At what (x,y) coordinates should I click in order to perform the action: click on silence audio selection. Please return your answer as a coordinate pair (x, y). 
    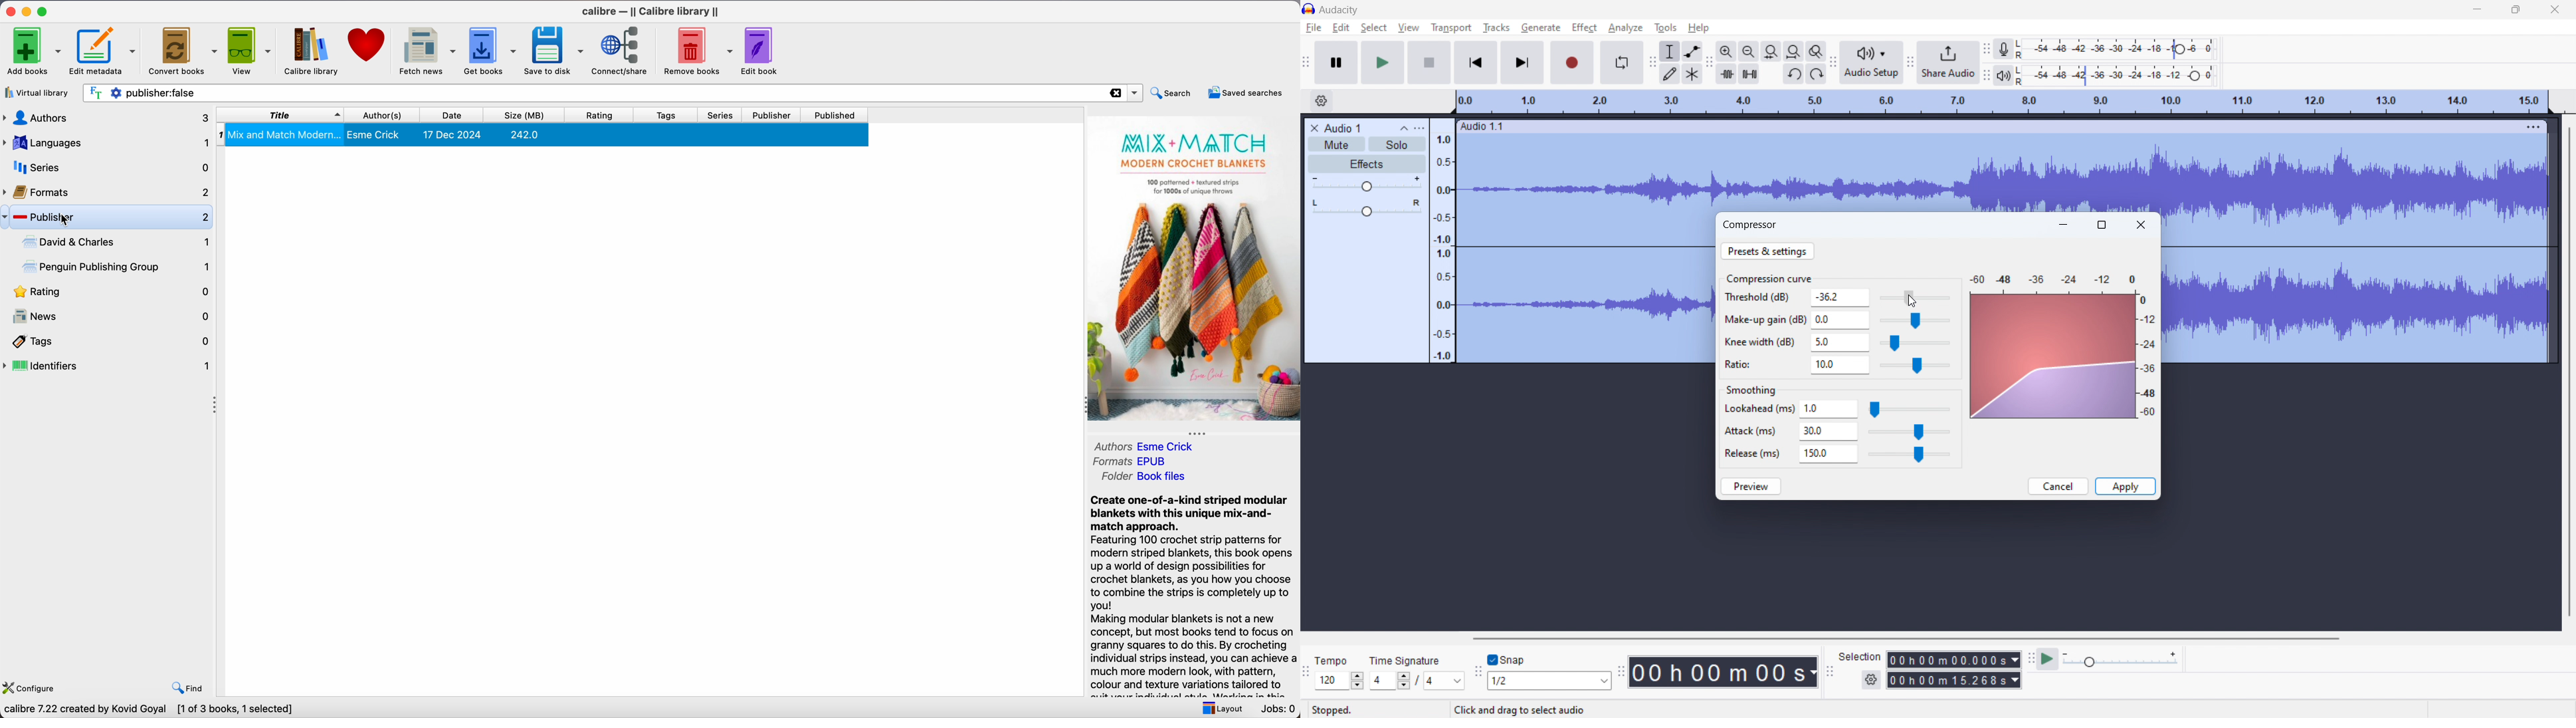
    Looking at the image, I should click on (1749, 74).